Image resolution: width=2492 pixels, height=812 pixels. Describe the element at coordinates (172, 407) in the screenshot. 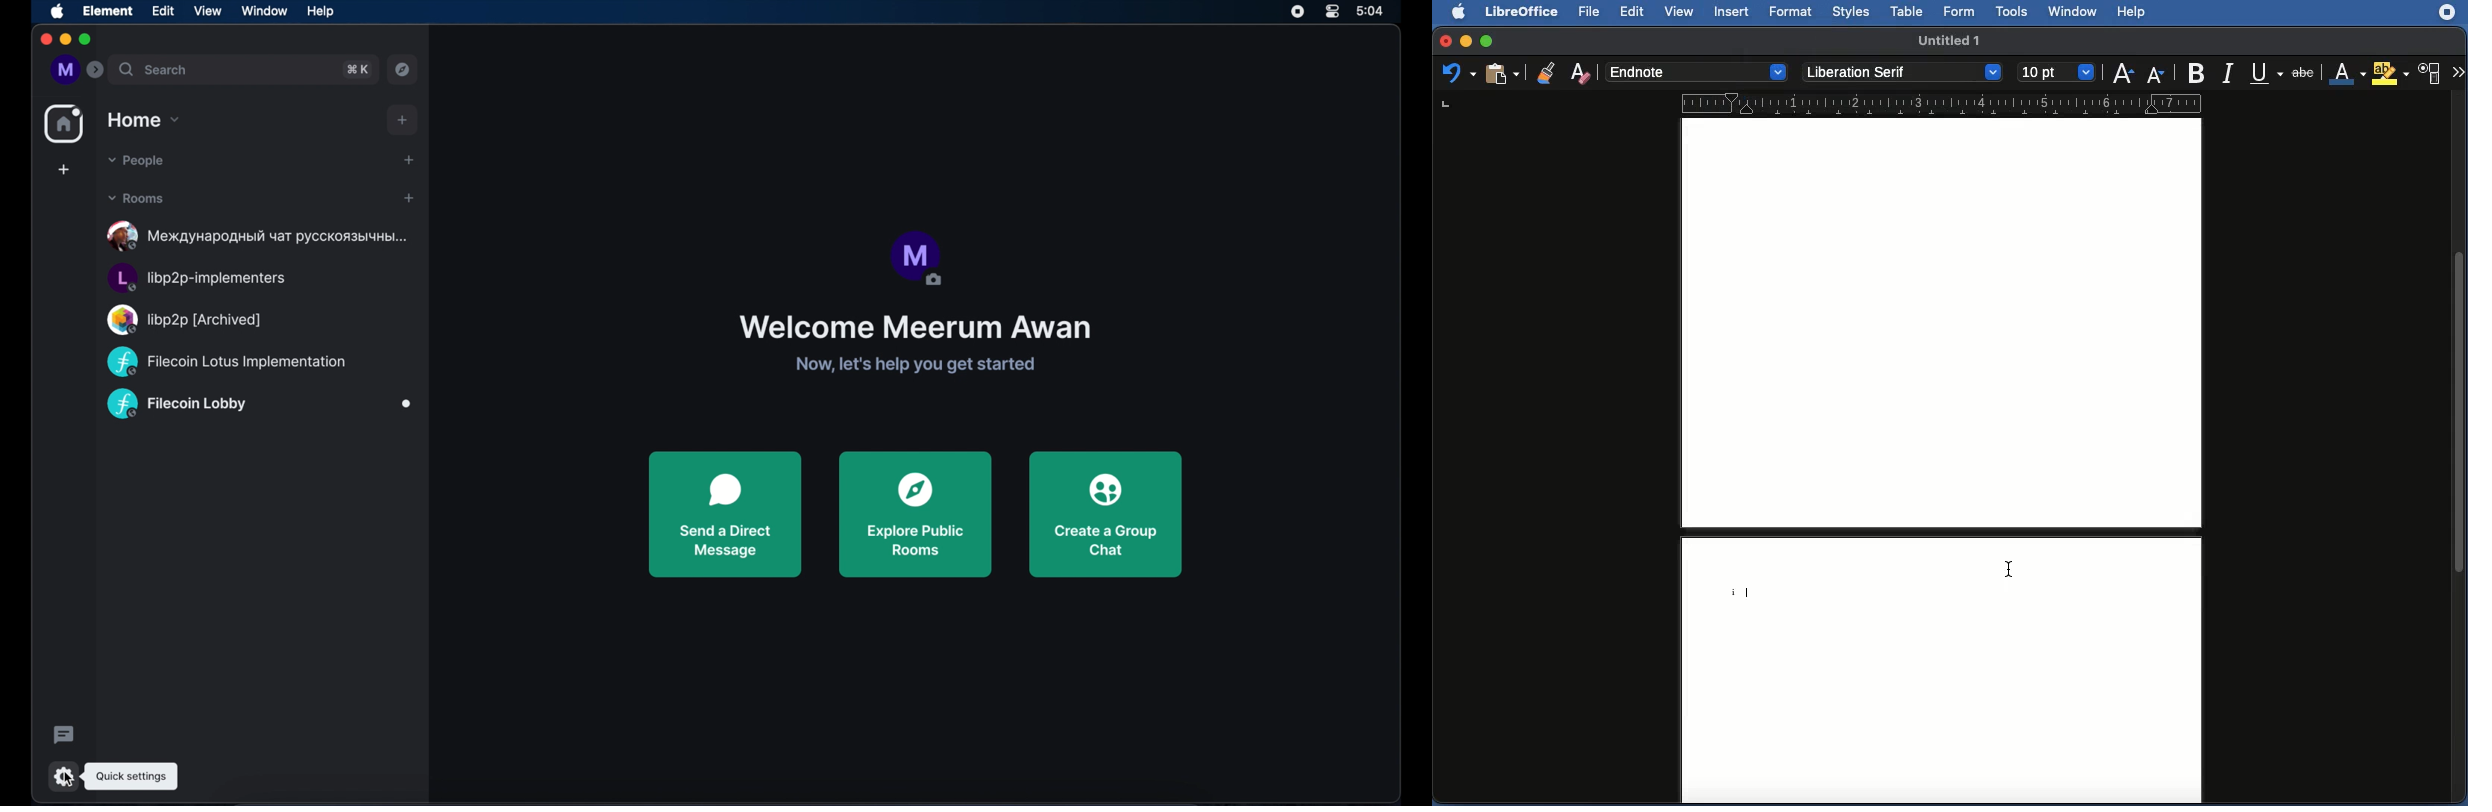

I see `[€3 Filecoin Lobby` at that location.